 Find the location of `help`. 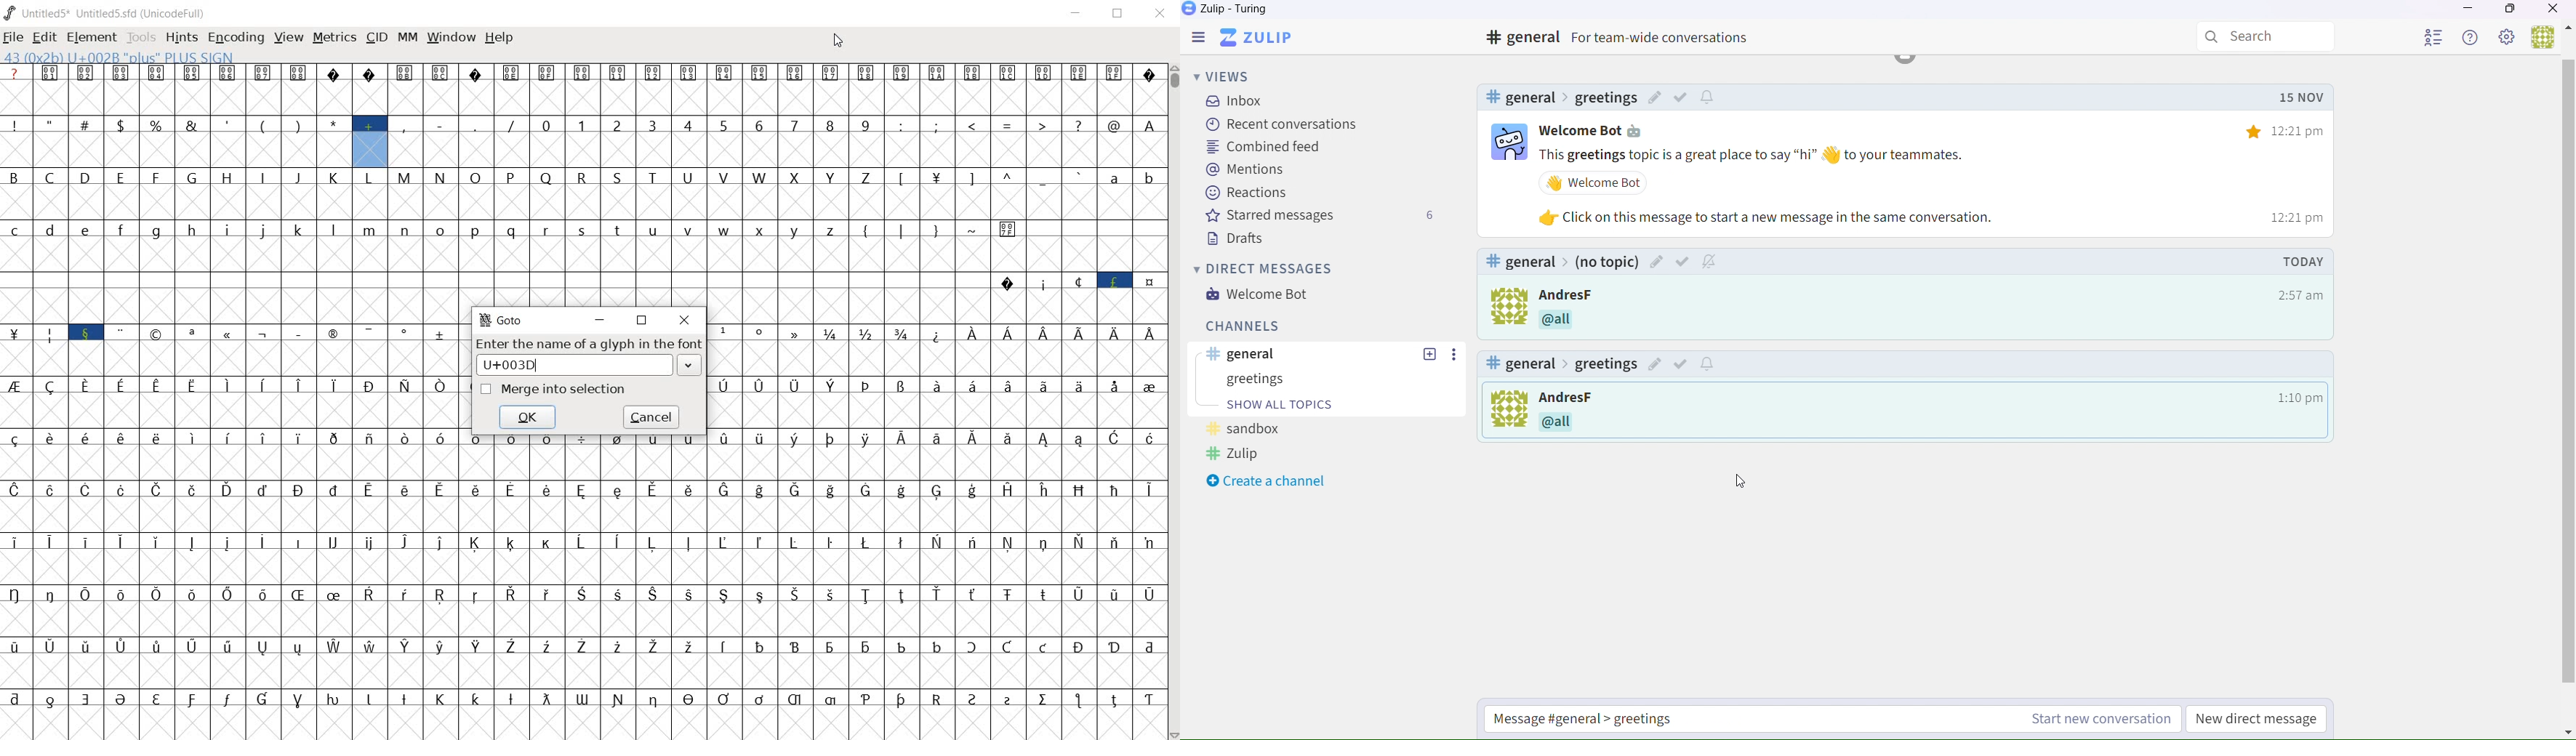

help is located at coordinates (499, 41).